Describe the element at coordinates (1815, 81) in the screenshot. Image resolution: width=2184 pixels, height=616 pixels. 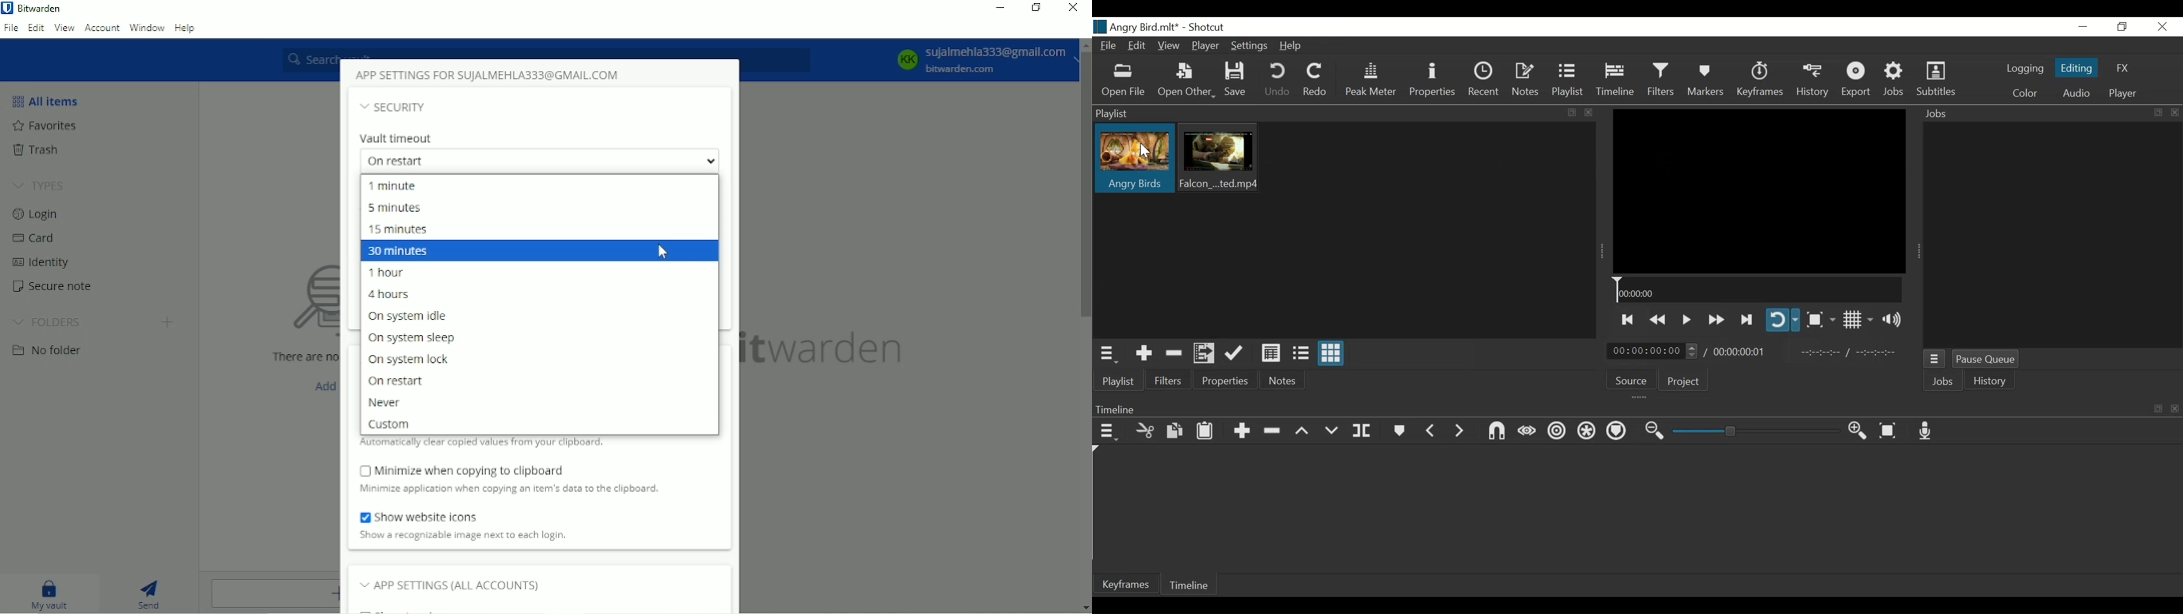
I see `History` at that location.